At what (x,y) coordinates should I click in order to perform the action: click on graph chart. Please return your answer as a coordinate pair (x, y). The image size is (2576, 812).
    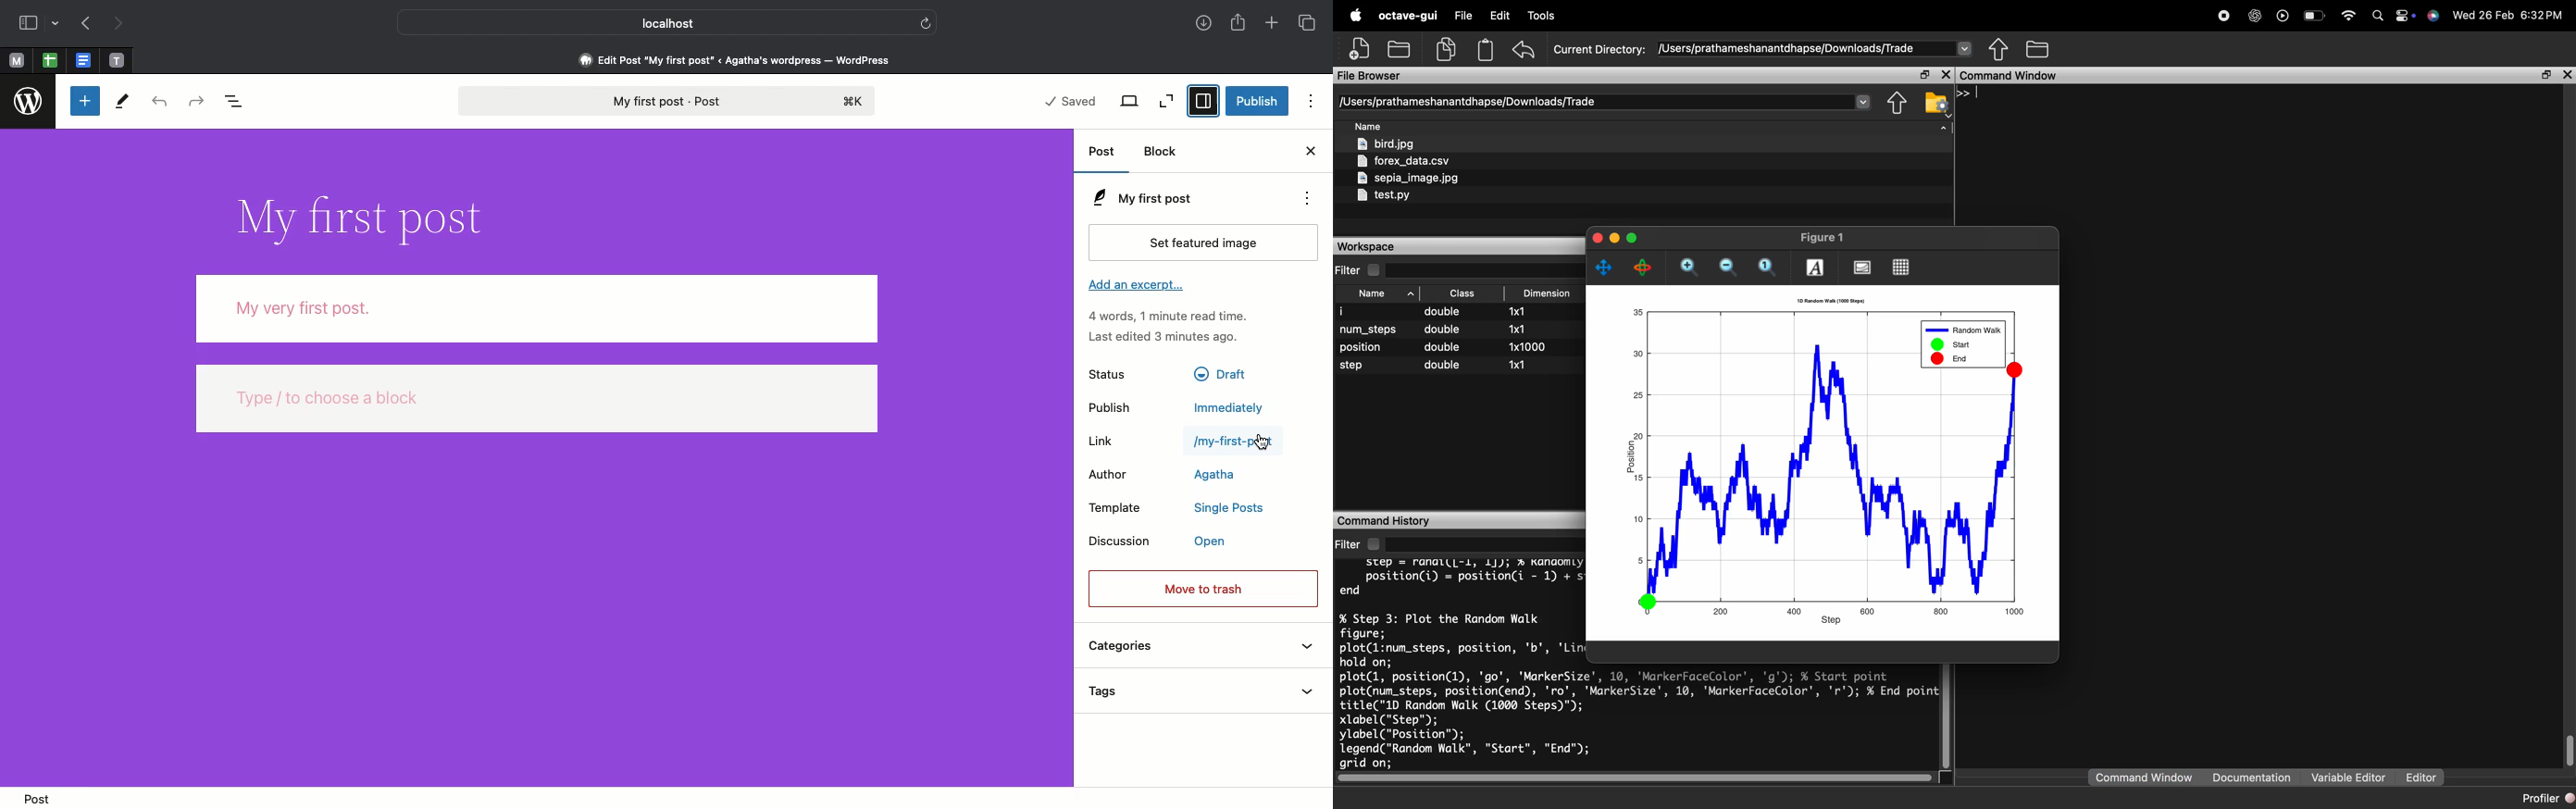
    Looking at the image, I should click on (1830, 461).